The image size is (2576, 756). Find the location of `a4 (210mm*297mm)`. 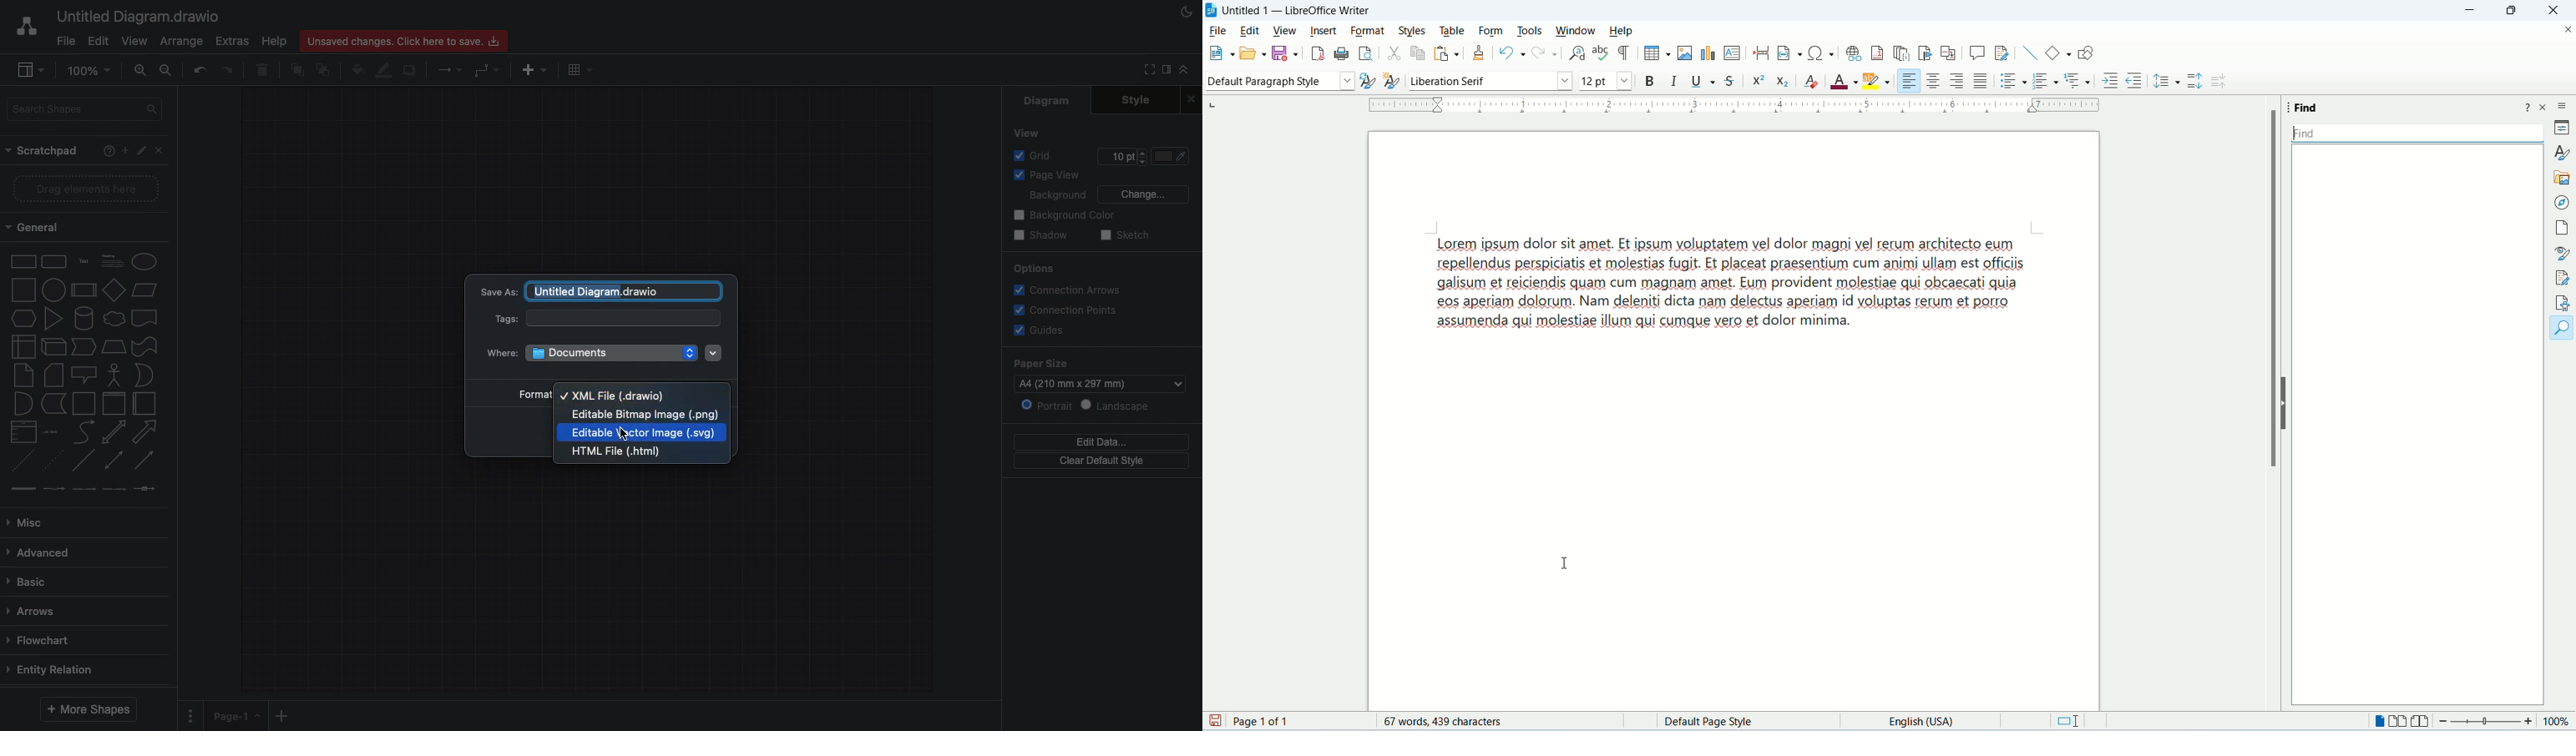

a4 (210mm*297mm) is located at coordinates (1076, 382).